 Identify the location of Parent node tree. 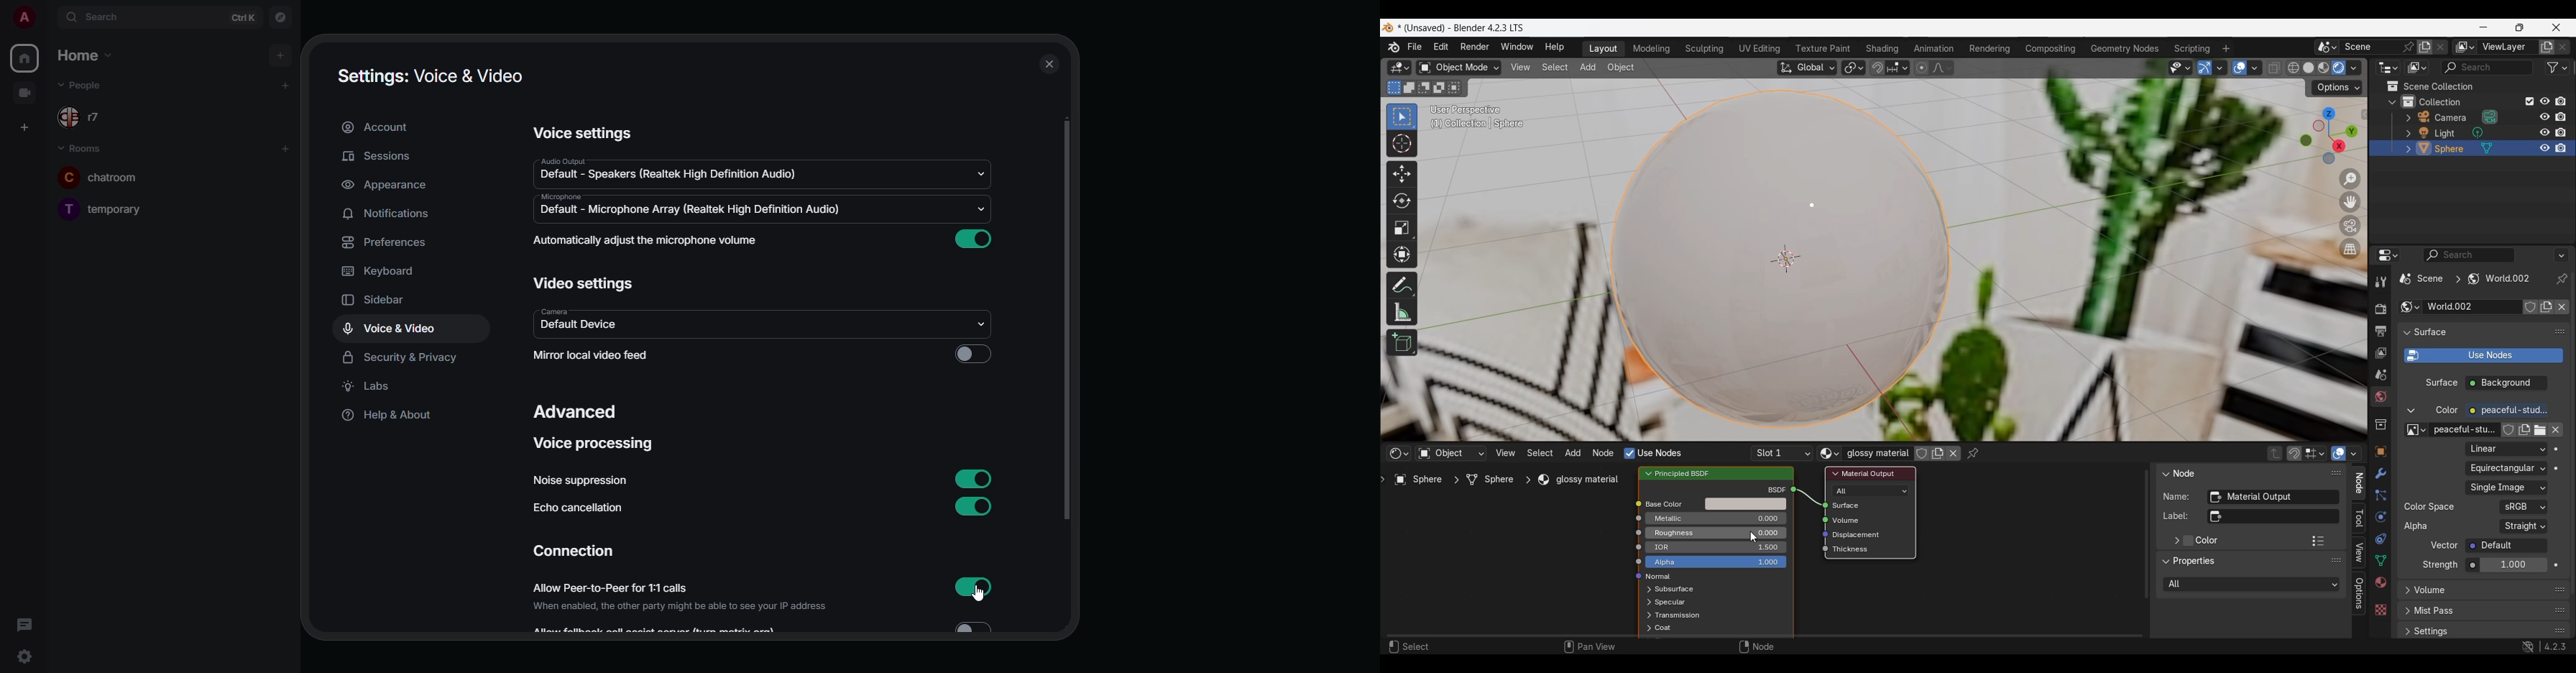
(2275, 453).